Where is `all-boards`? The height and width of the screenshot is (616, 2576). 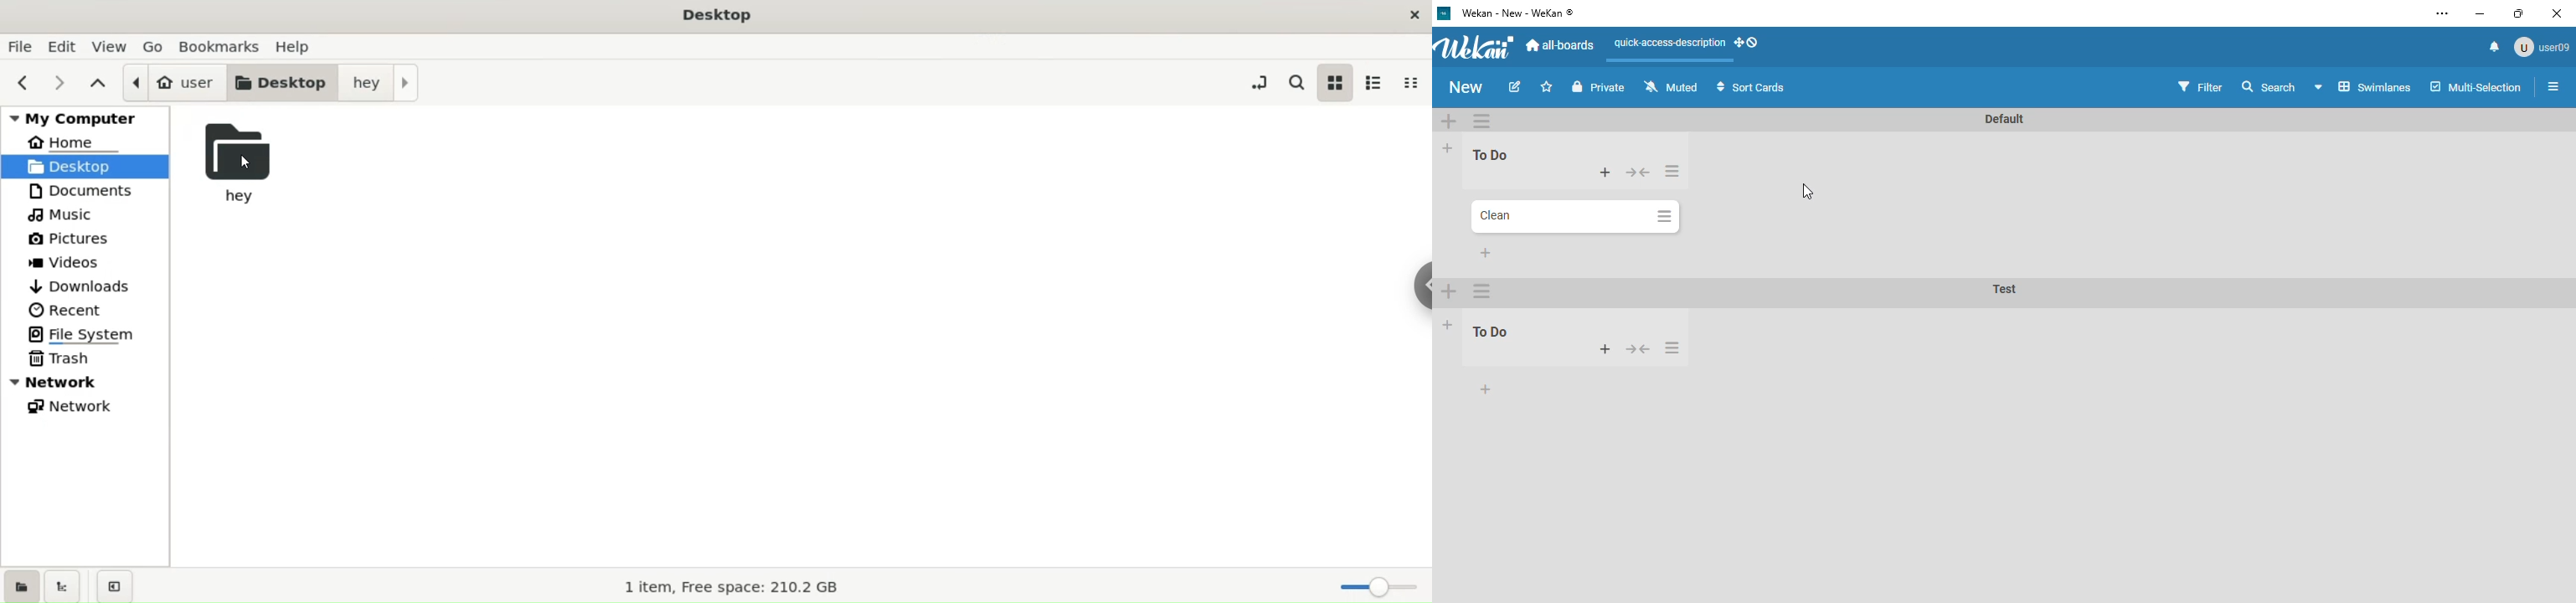
all-boards is located at coordinates (1561, 45).